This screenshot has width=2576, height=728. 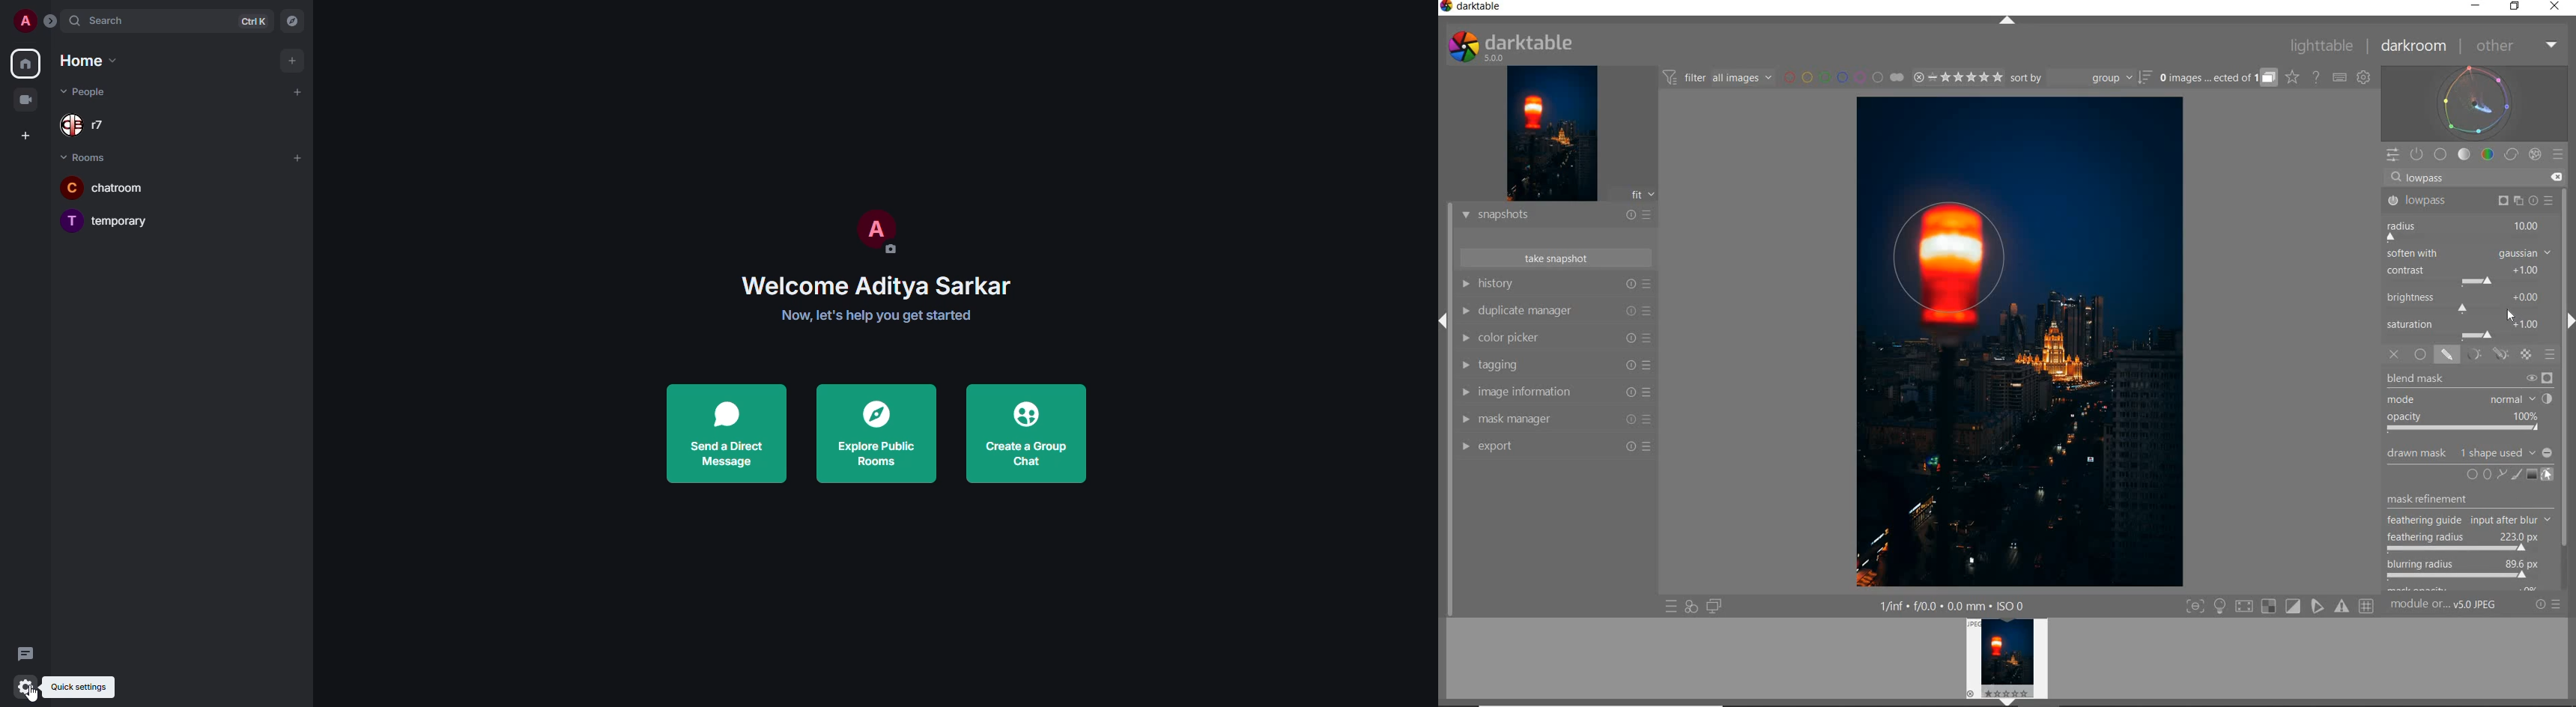 I want to click on profile, so click(x=25, y=21).